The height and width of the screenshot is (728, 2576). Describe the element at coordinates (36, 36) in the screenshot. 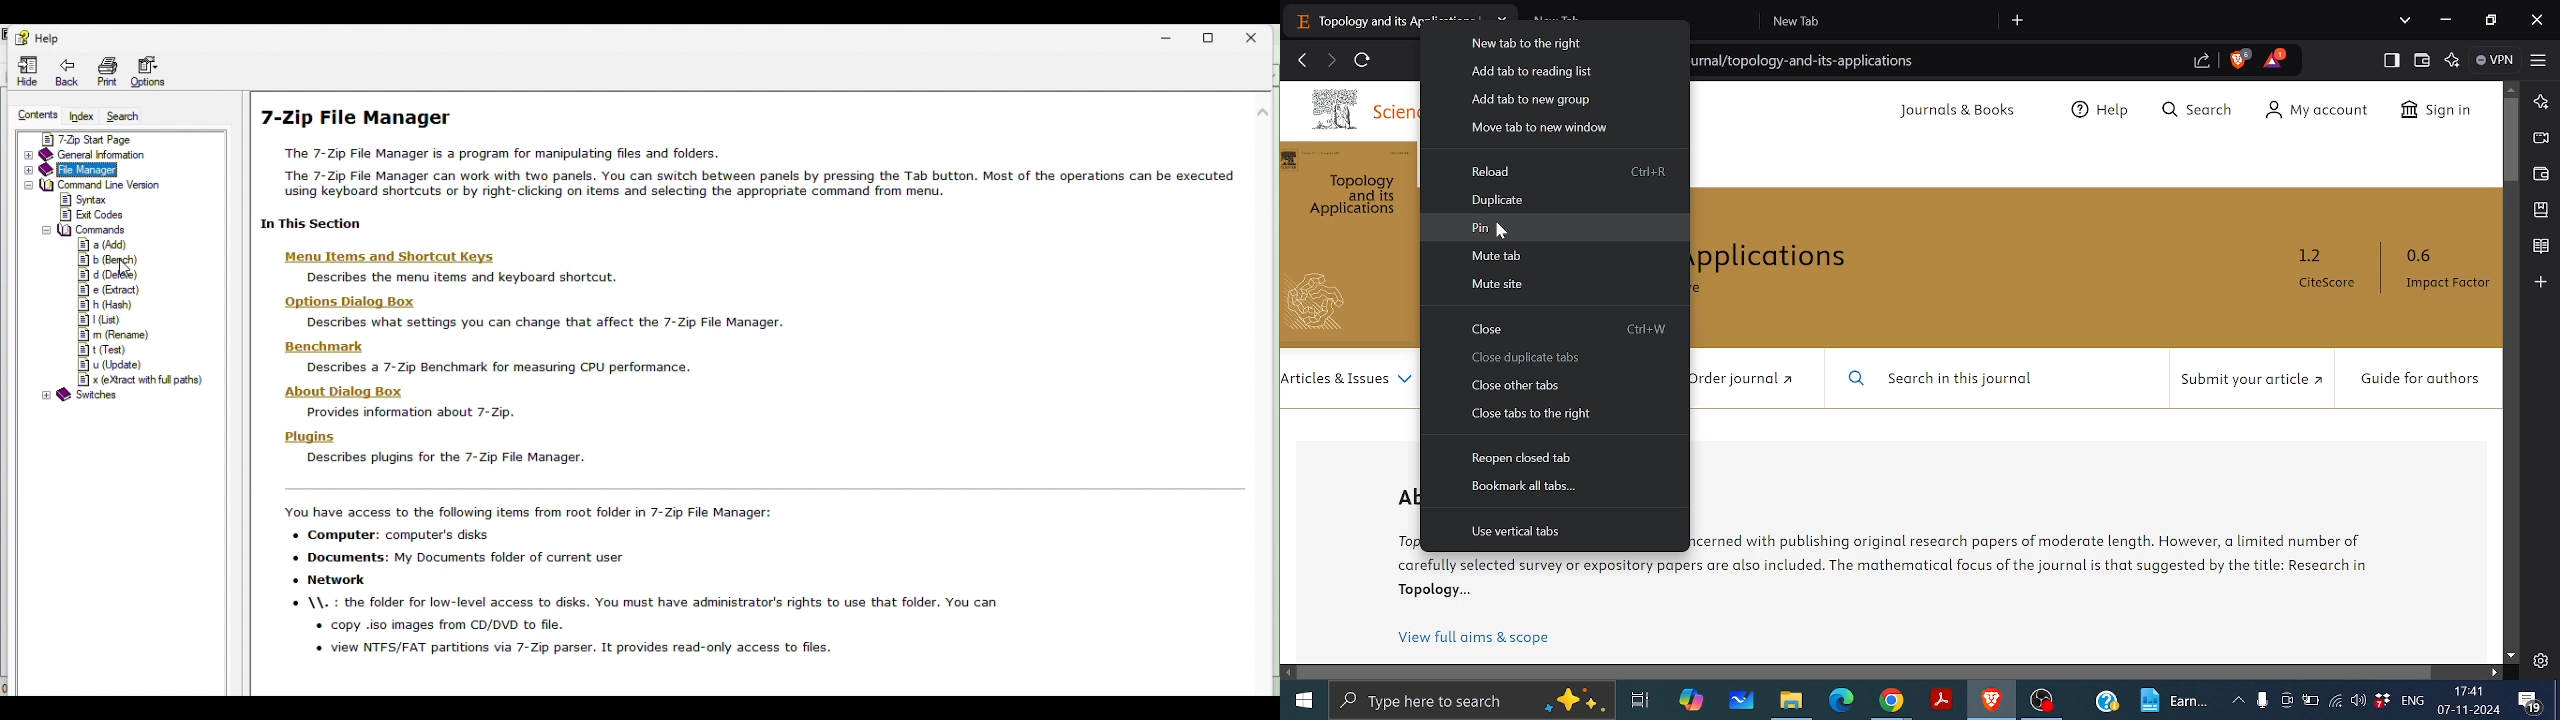

I see `Help ` at that location.